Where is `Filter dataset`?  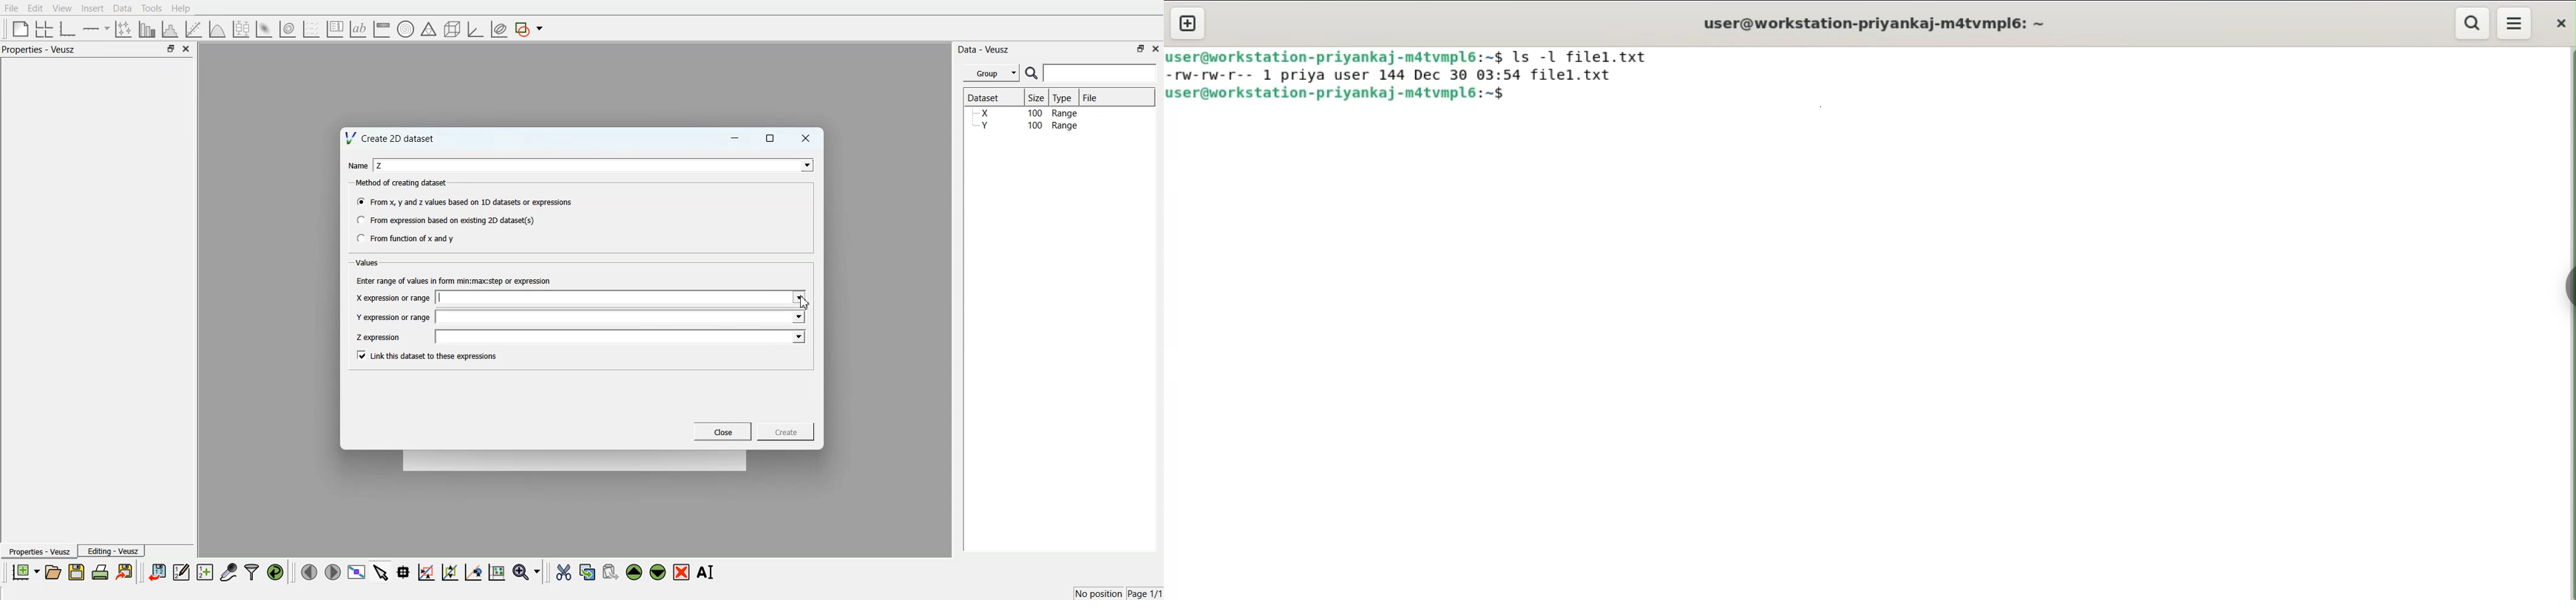
Filter dataset is located at coordinates (252, 572).